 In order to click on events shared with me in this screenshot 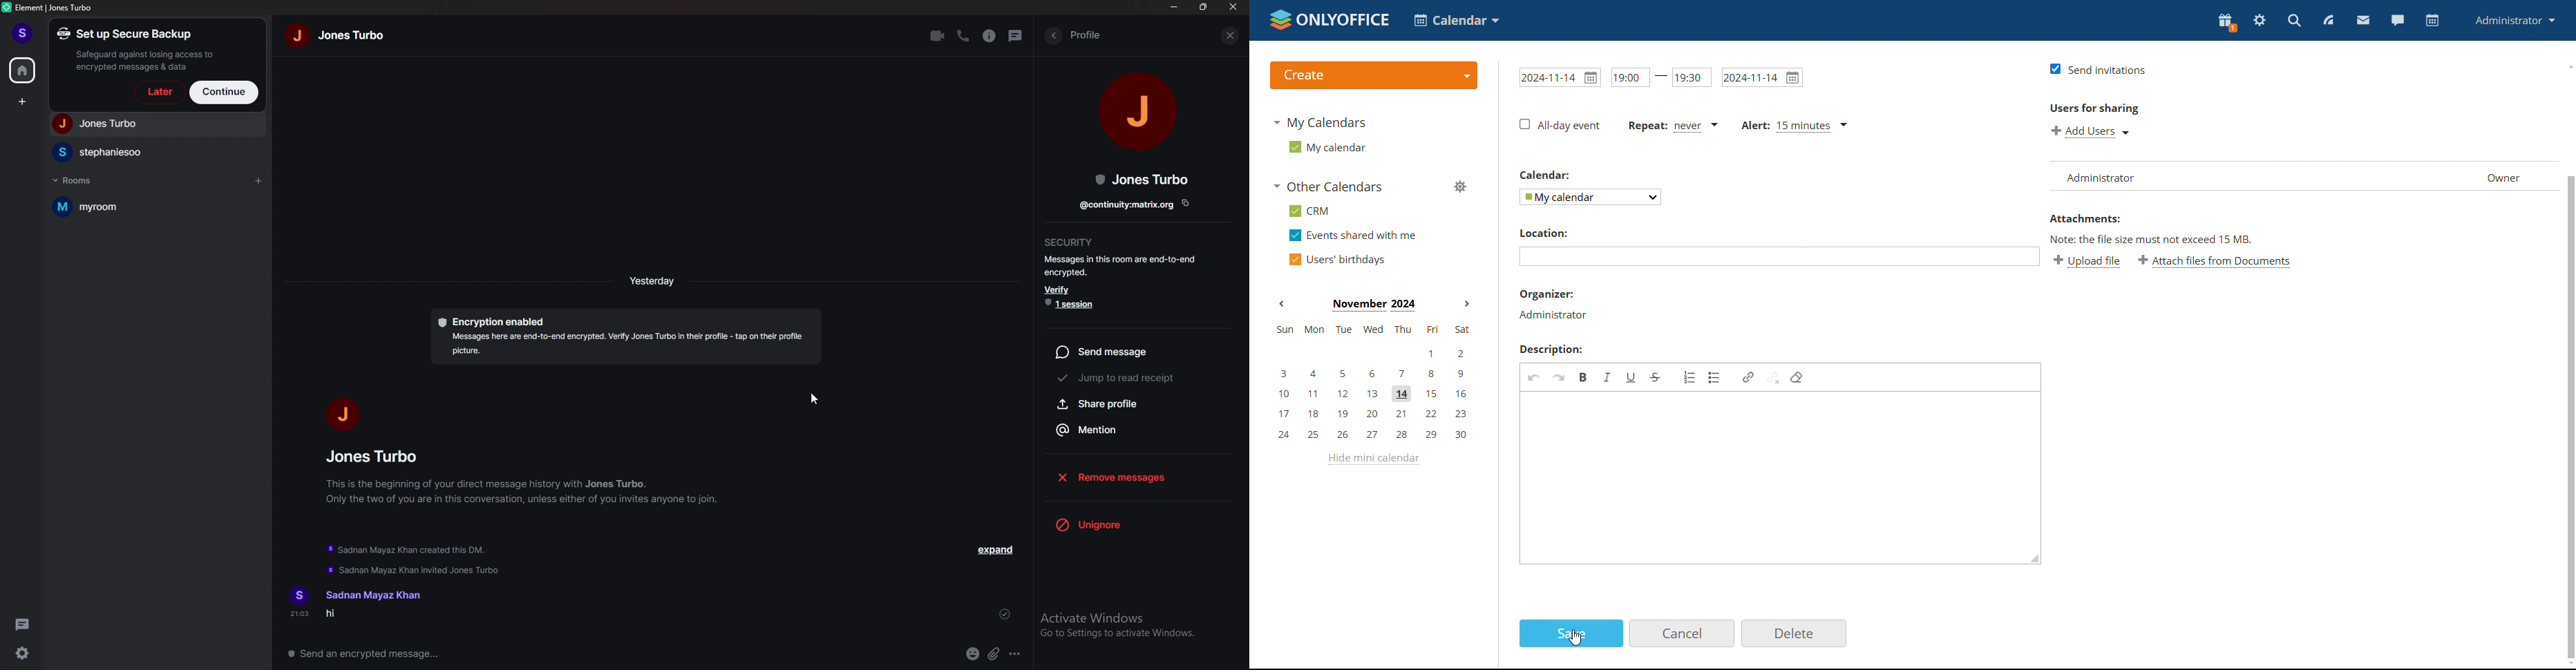, I will do `click(1354, 236)`.